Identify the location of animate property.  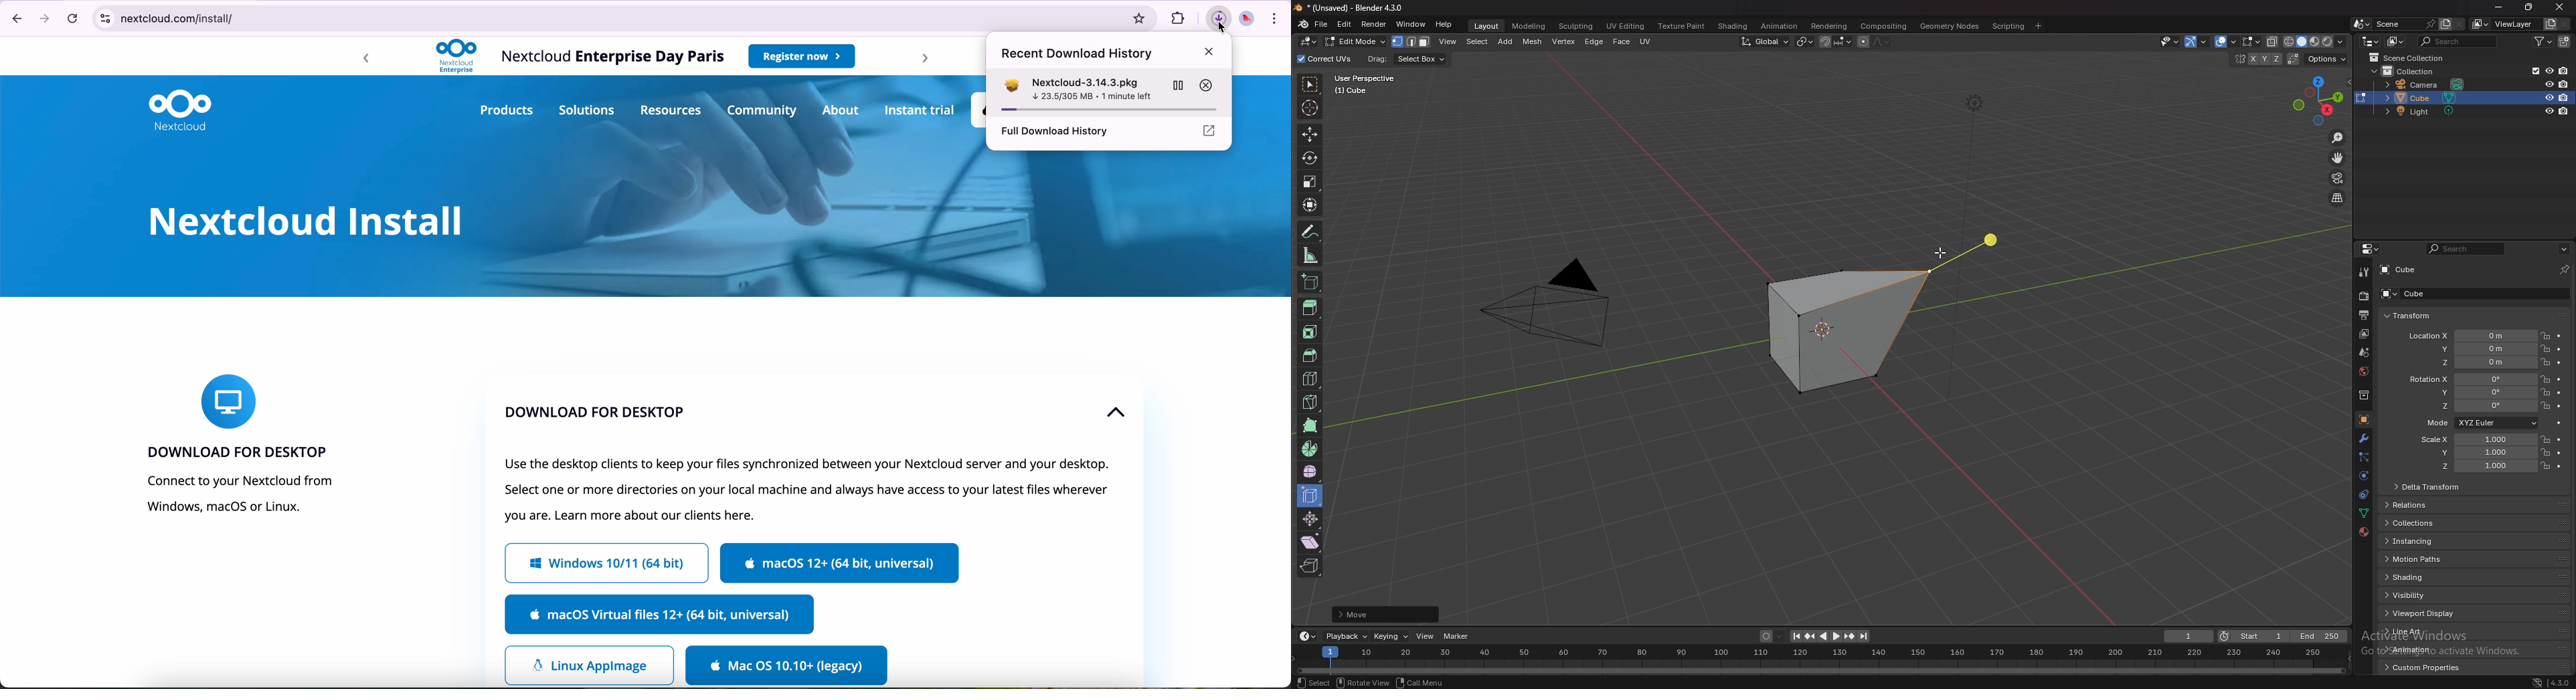
(2559, 453).